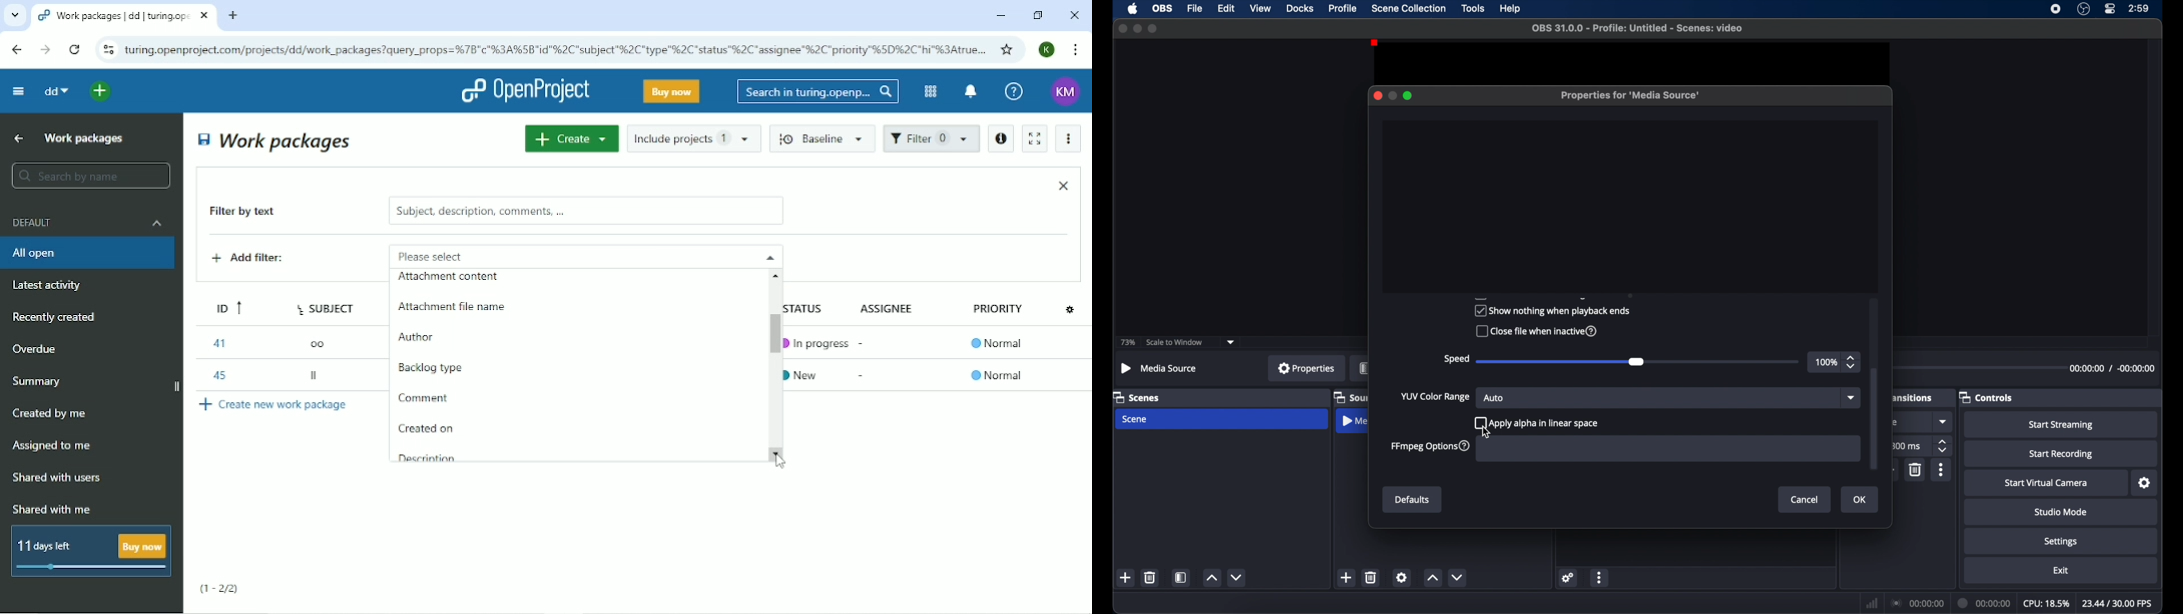 The height and width of the screenshot is (616, 2184). I want to click on Overdue, so click(37, 350).